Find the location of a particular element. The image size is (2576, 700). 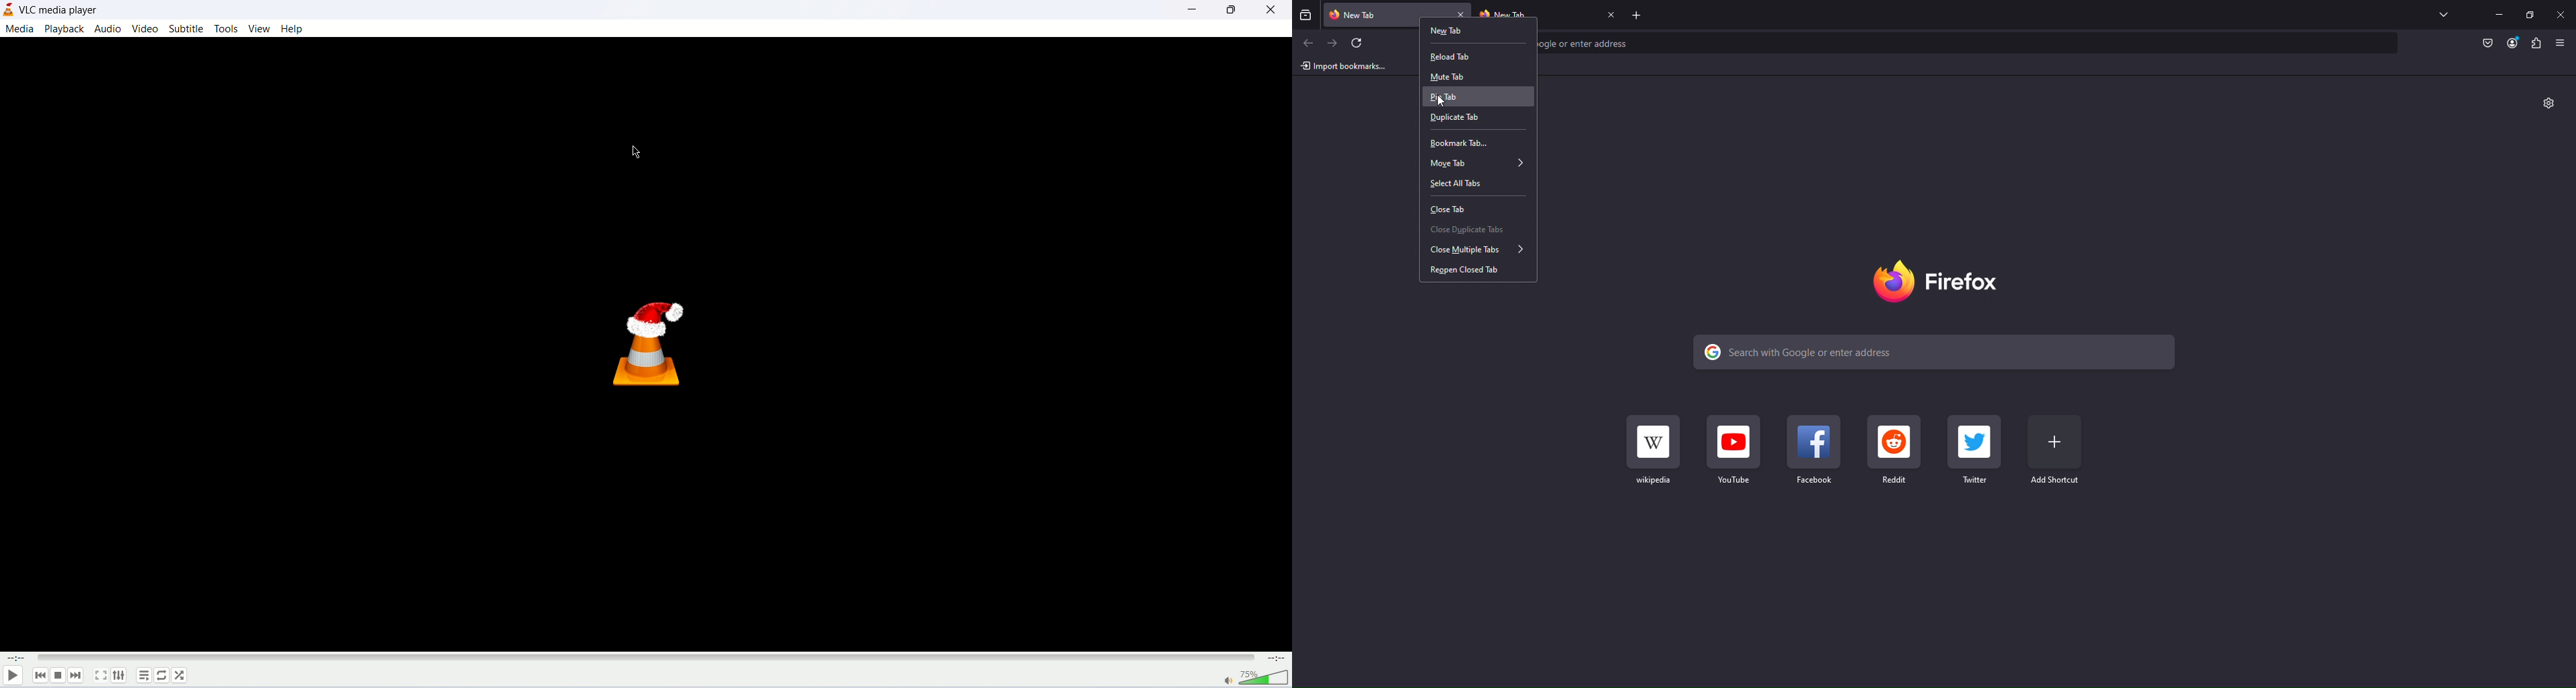

Pin Tab is located at coordinates (1479, 97).